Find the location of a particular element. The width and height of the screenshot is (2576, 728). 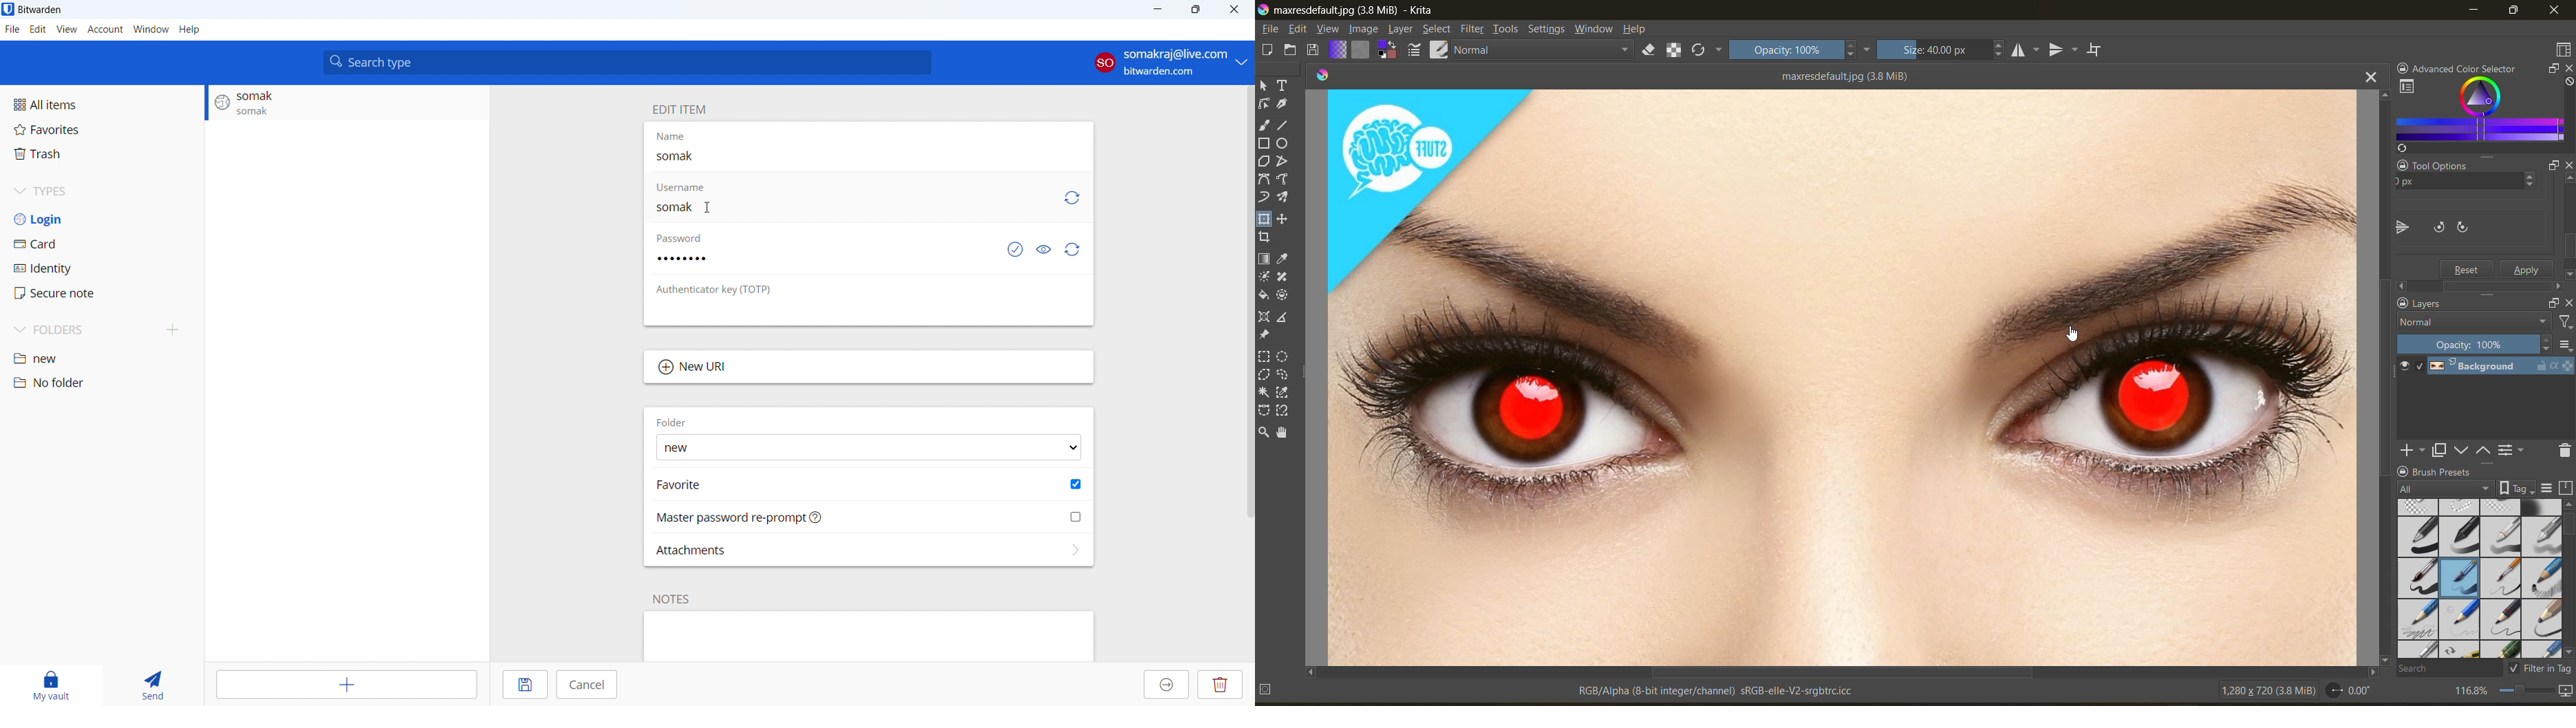

swap foreground and background color is located at coordinates (1388, 50).